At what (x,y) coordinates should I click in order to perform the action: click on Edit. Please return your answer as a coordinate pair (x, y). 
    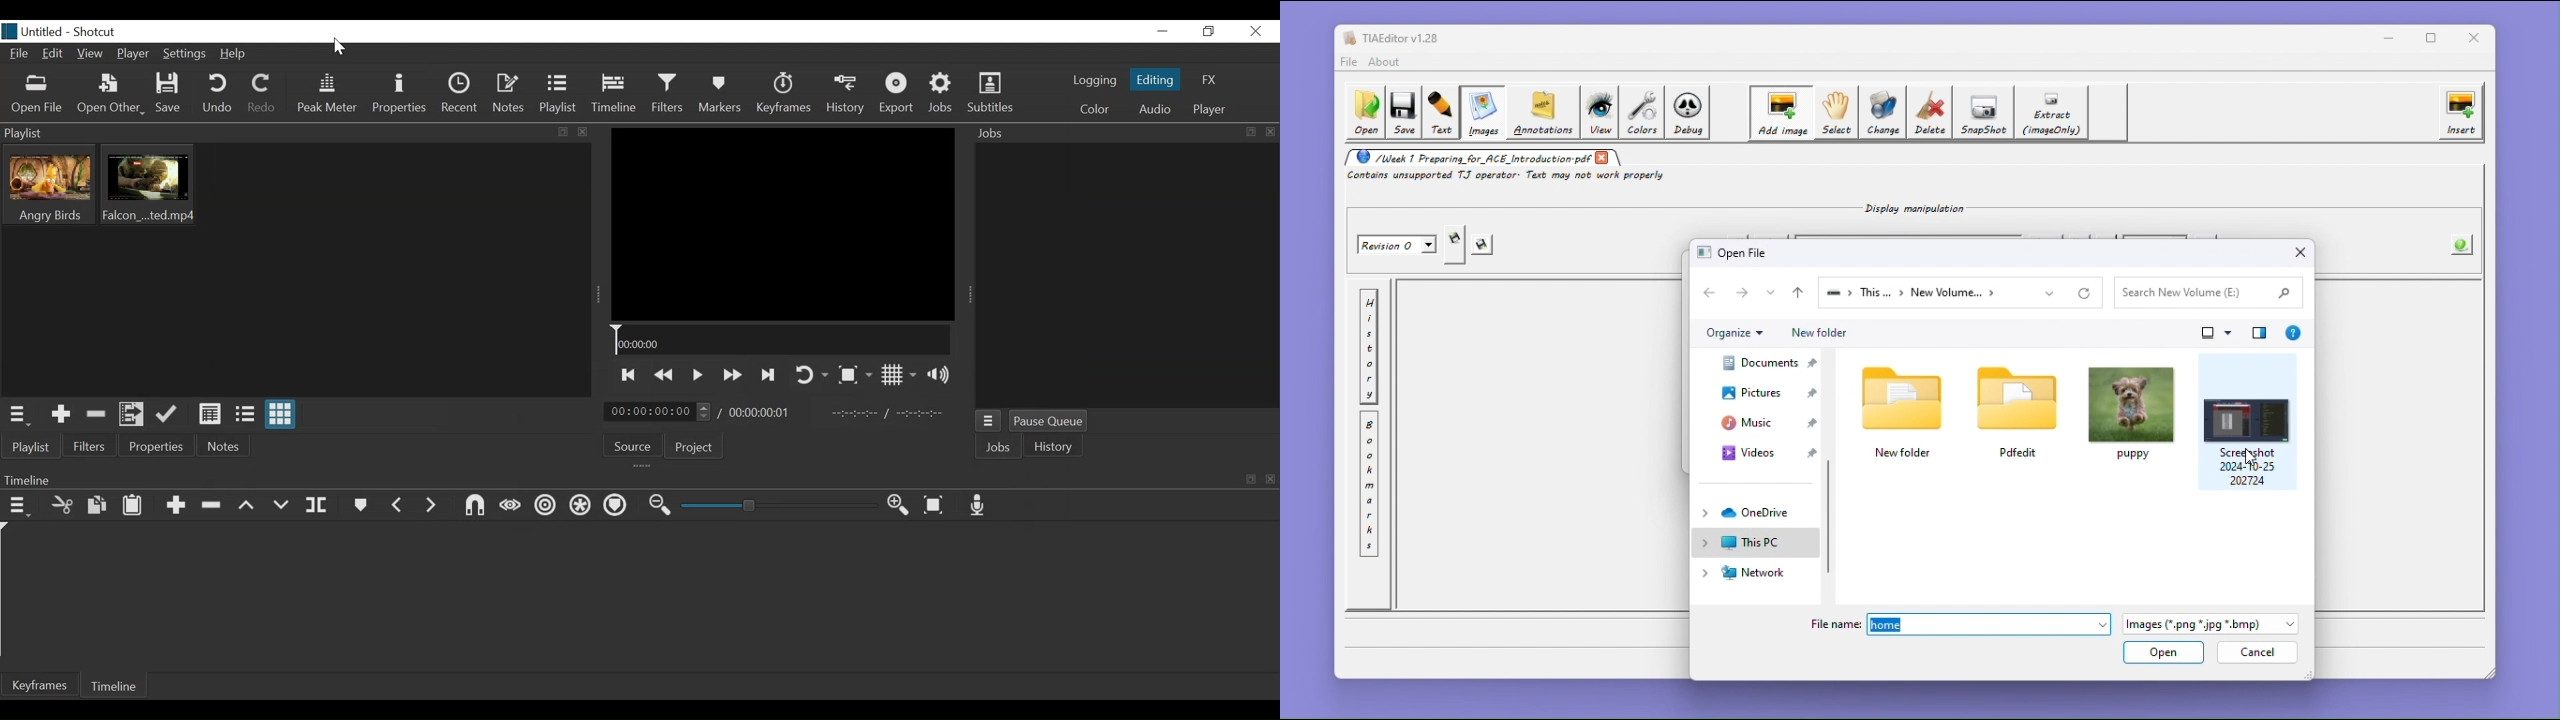
    Looking at the image, I should click on (53, 55).